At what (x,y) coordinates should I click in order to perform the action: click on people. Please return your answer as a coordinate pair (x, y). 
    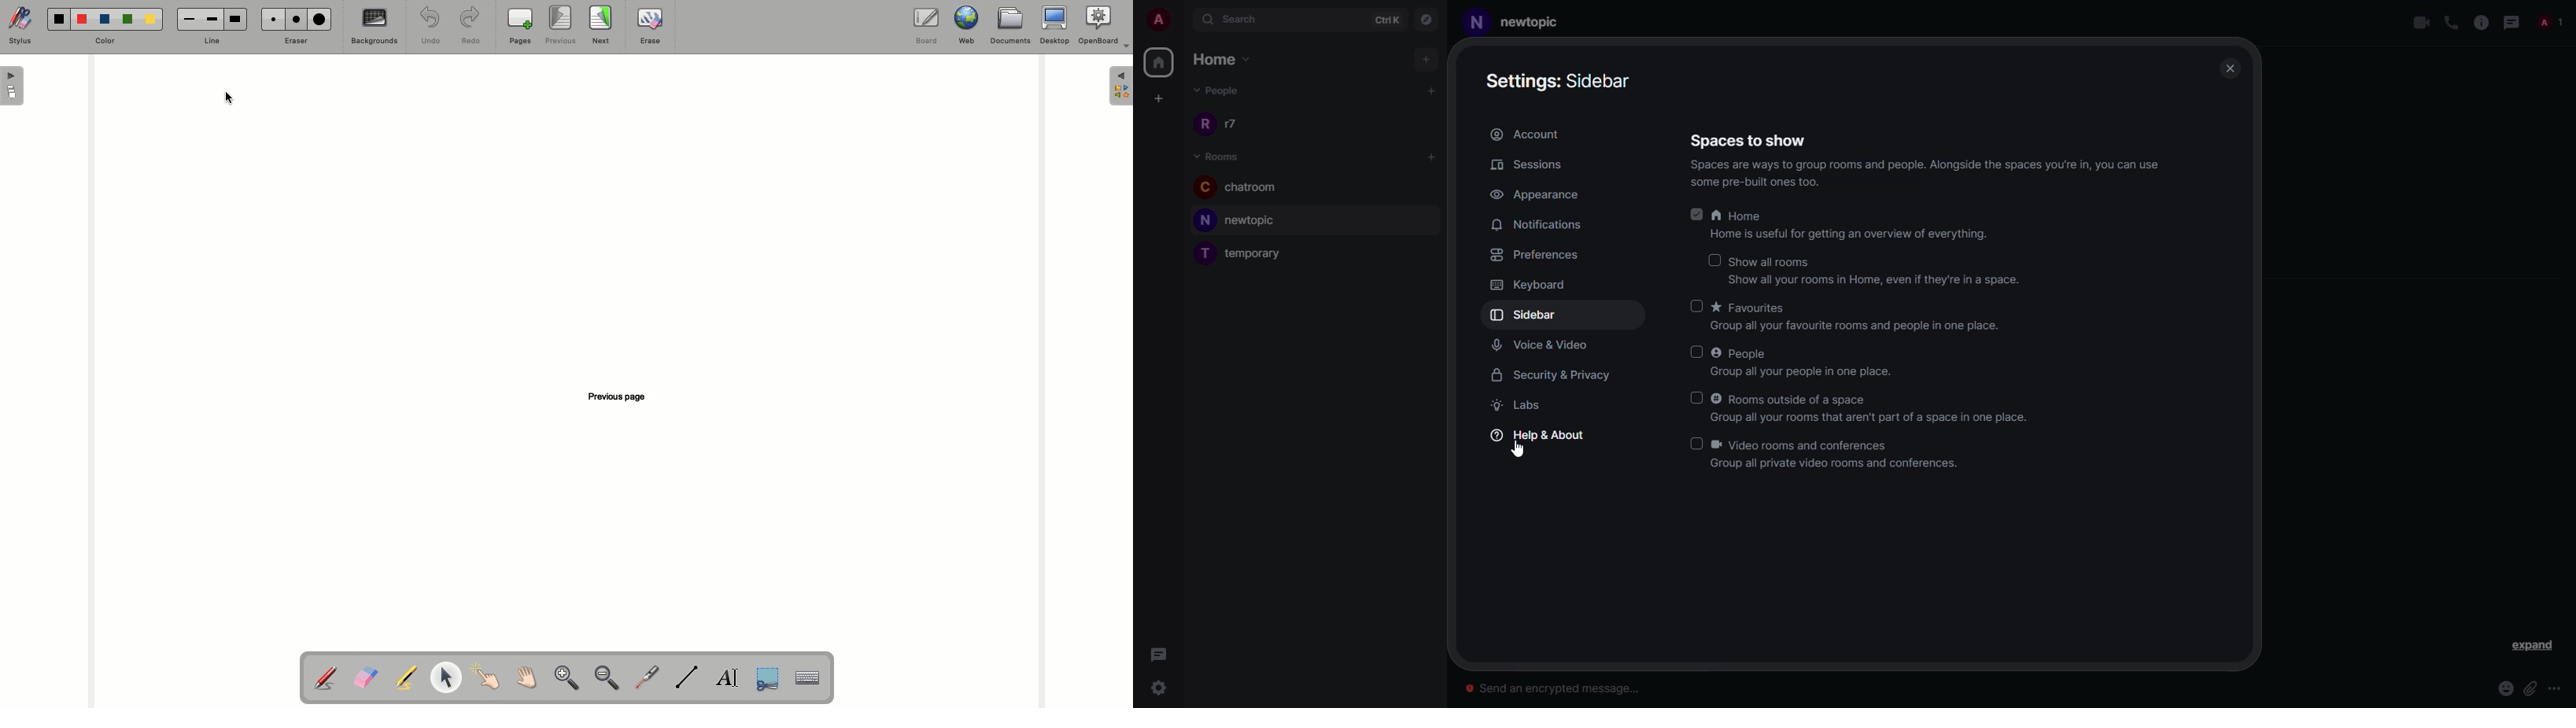
    Looking at the image, I should click on (1742, 352).